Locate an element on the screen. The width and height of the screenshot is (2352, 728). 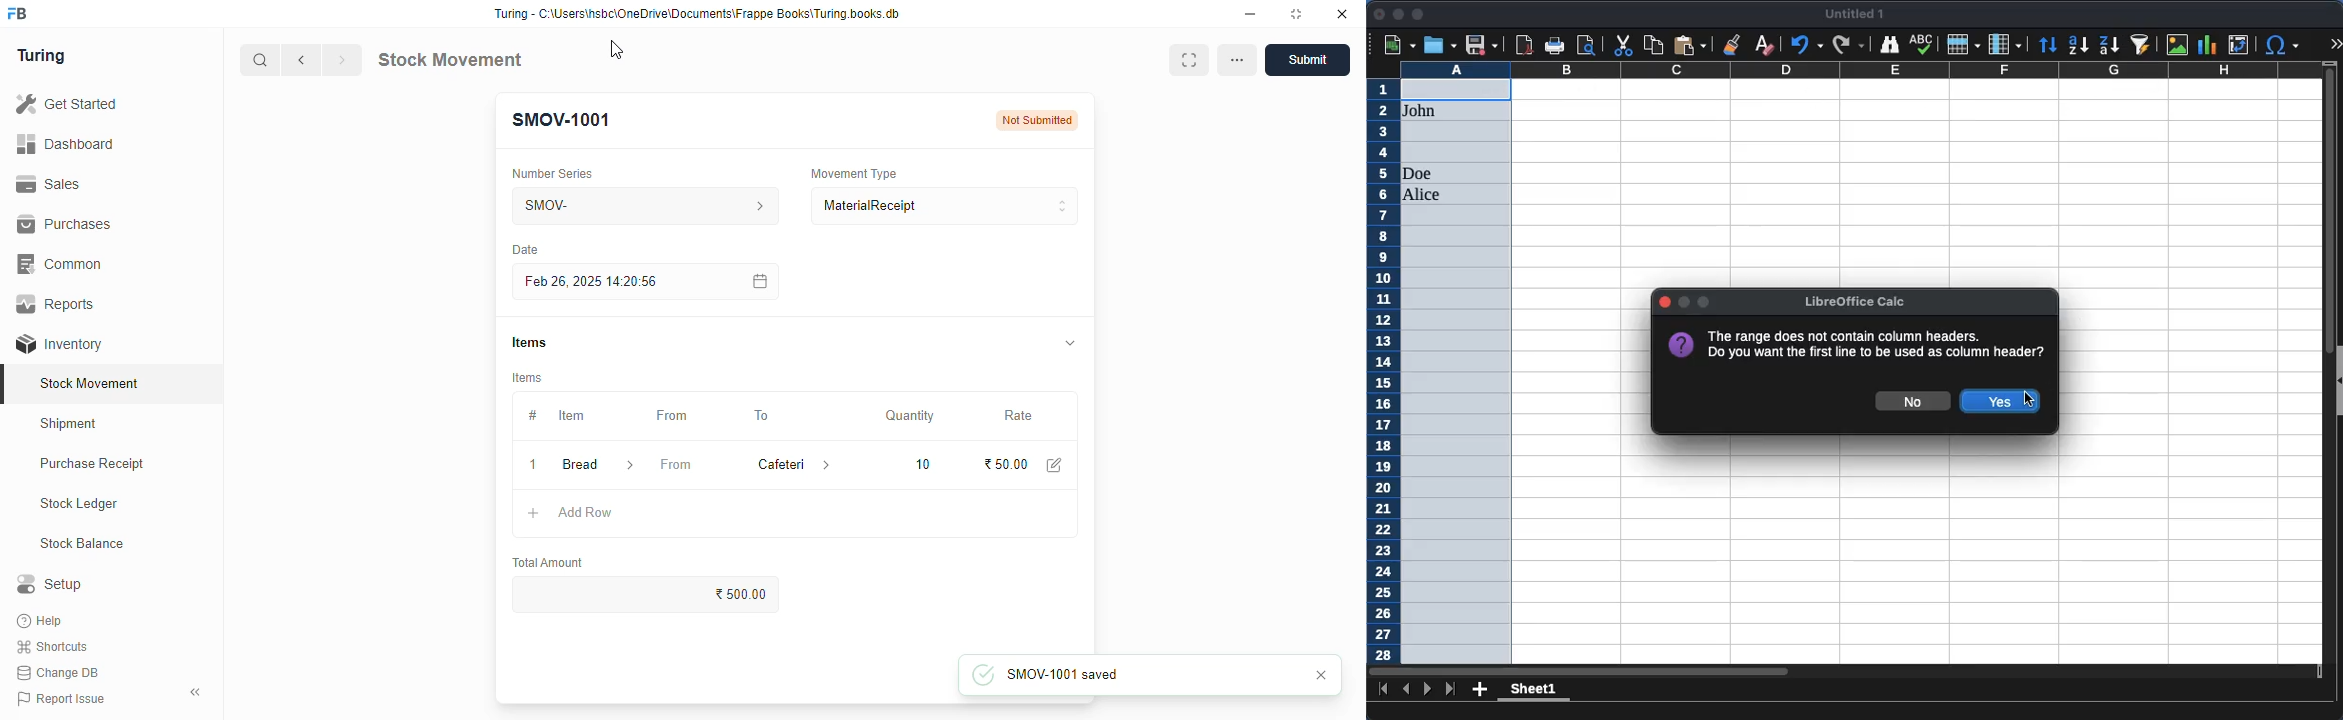
options is located at coordinates (1237, 59).